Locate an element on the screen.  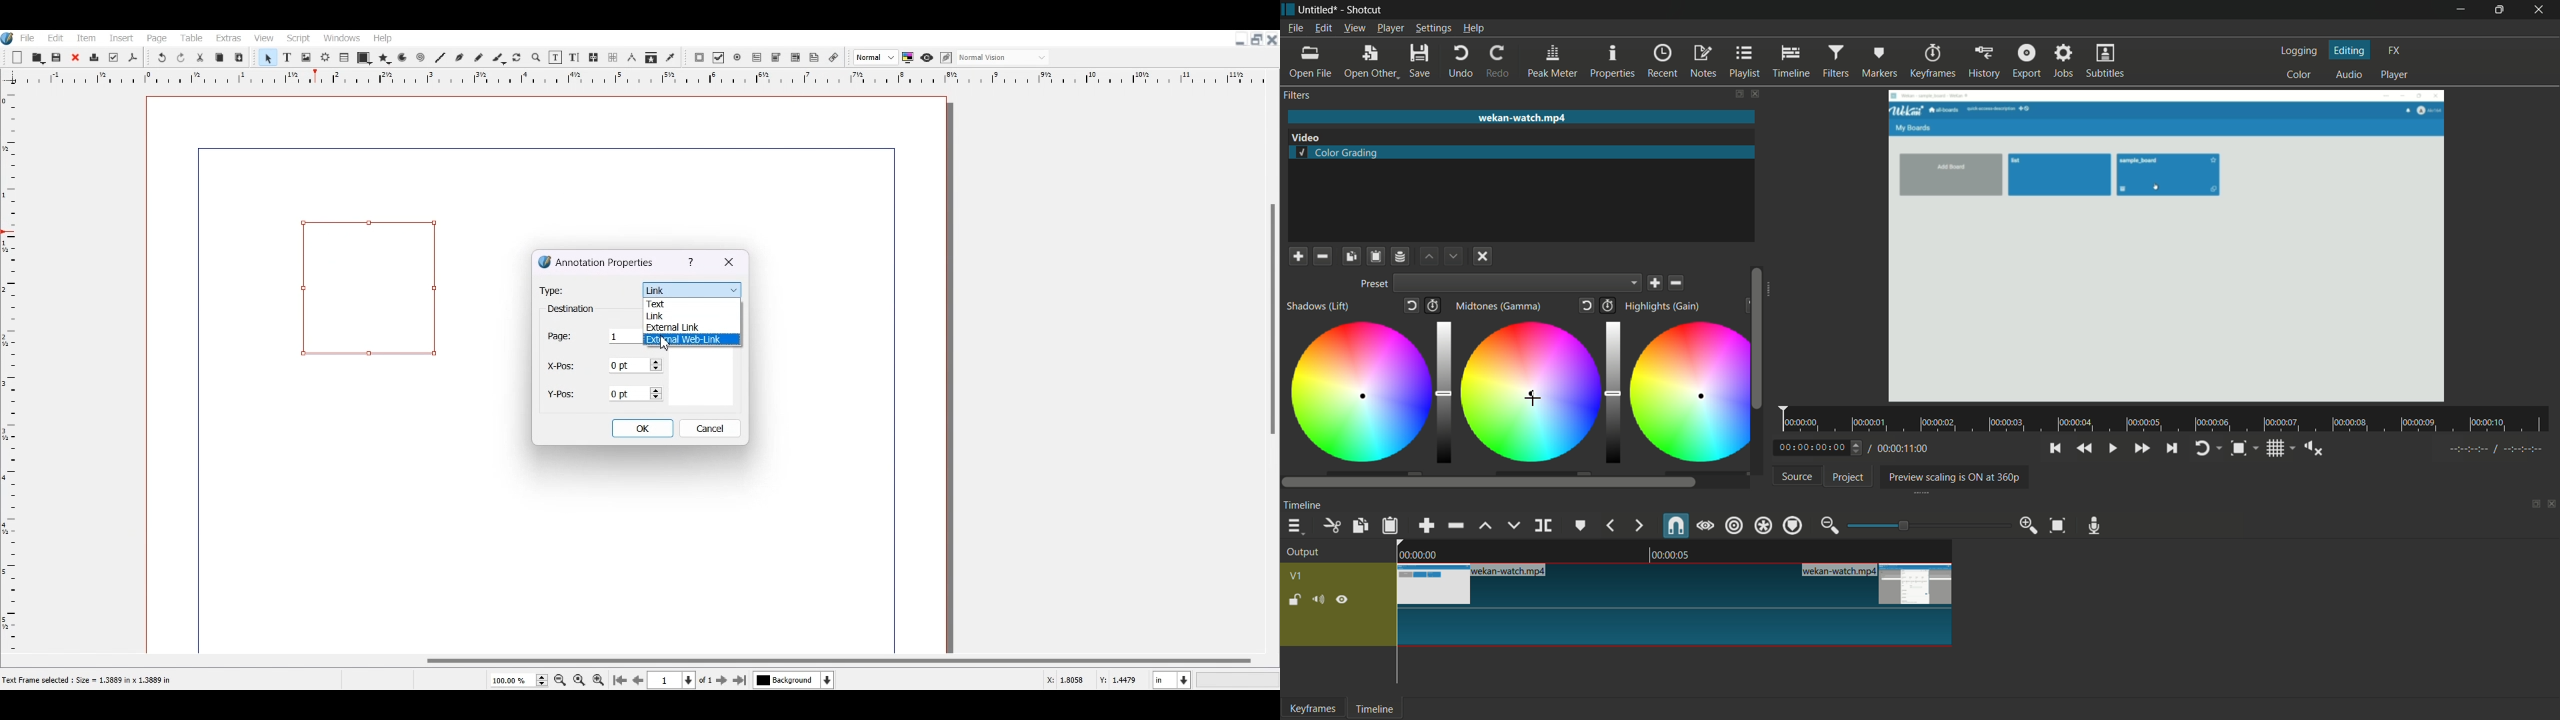
Vertical Scroll Bar is located at coordinates (1271, 360).